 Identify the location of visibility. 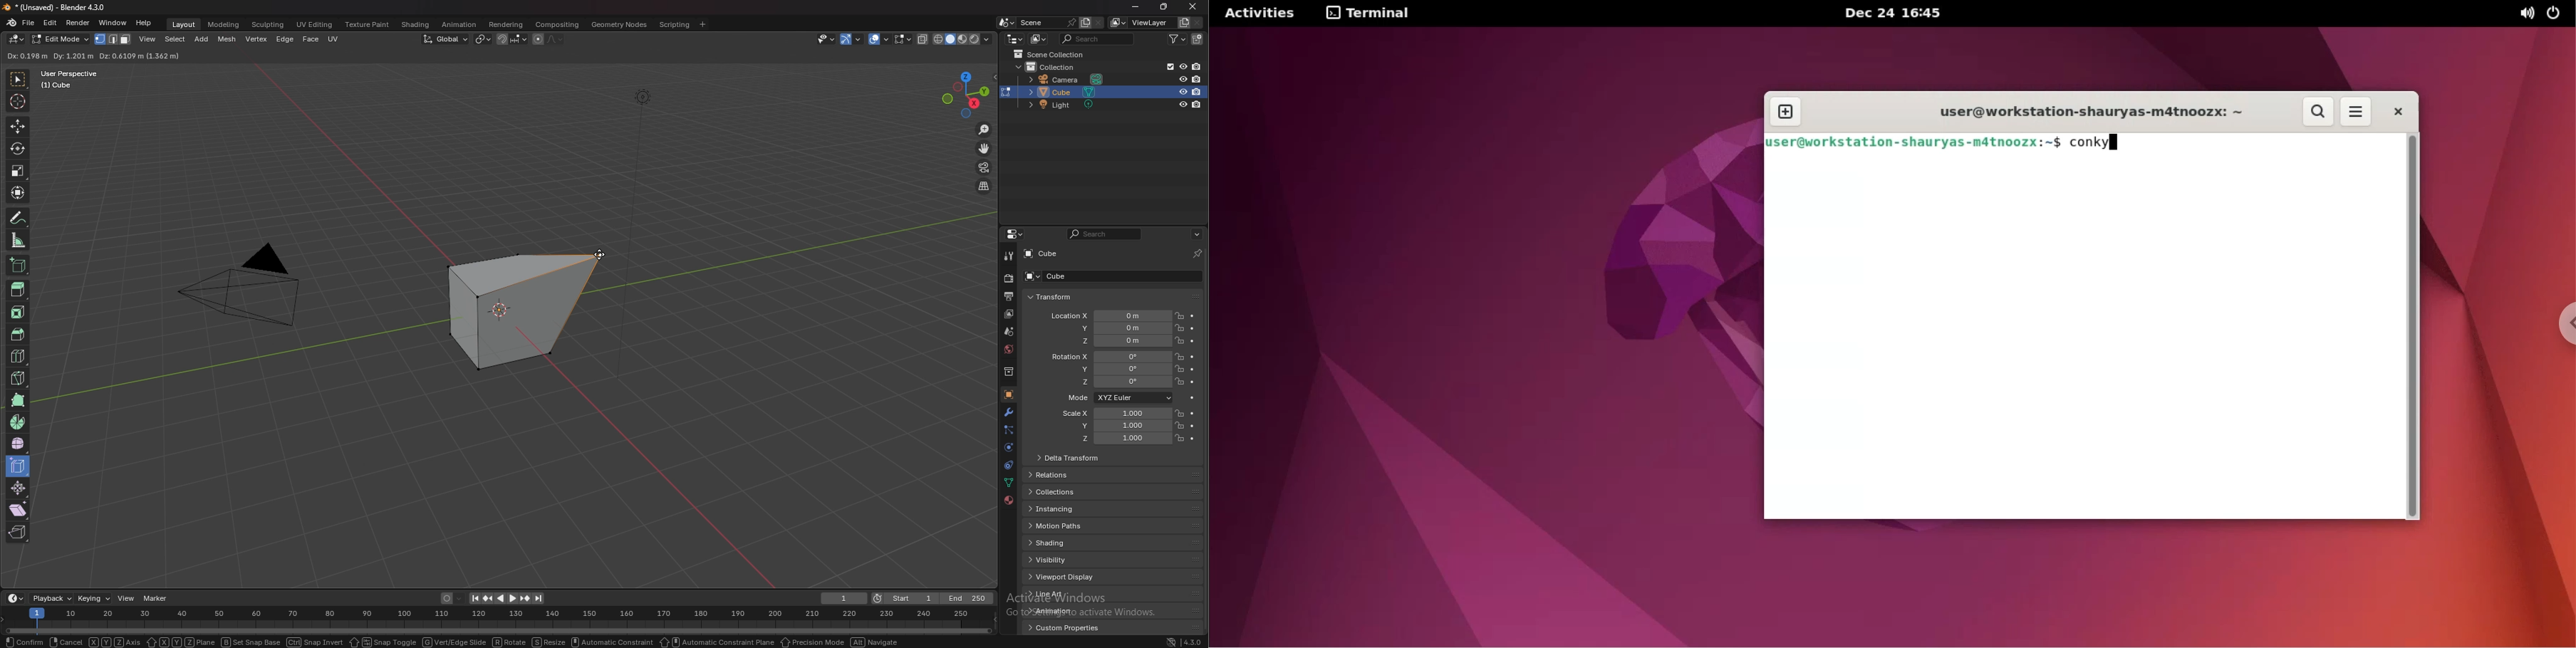
(1053, 559).